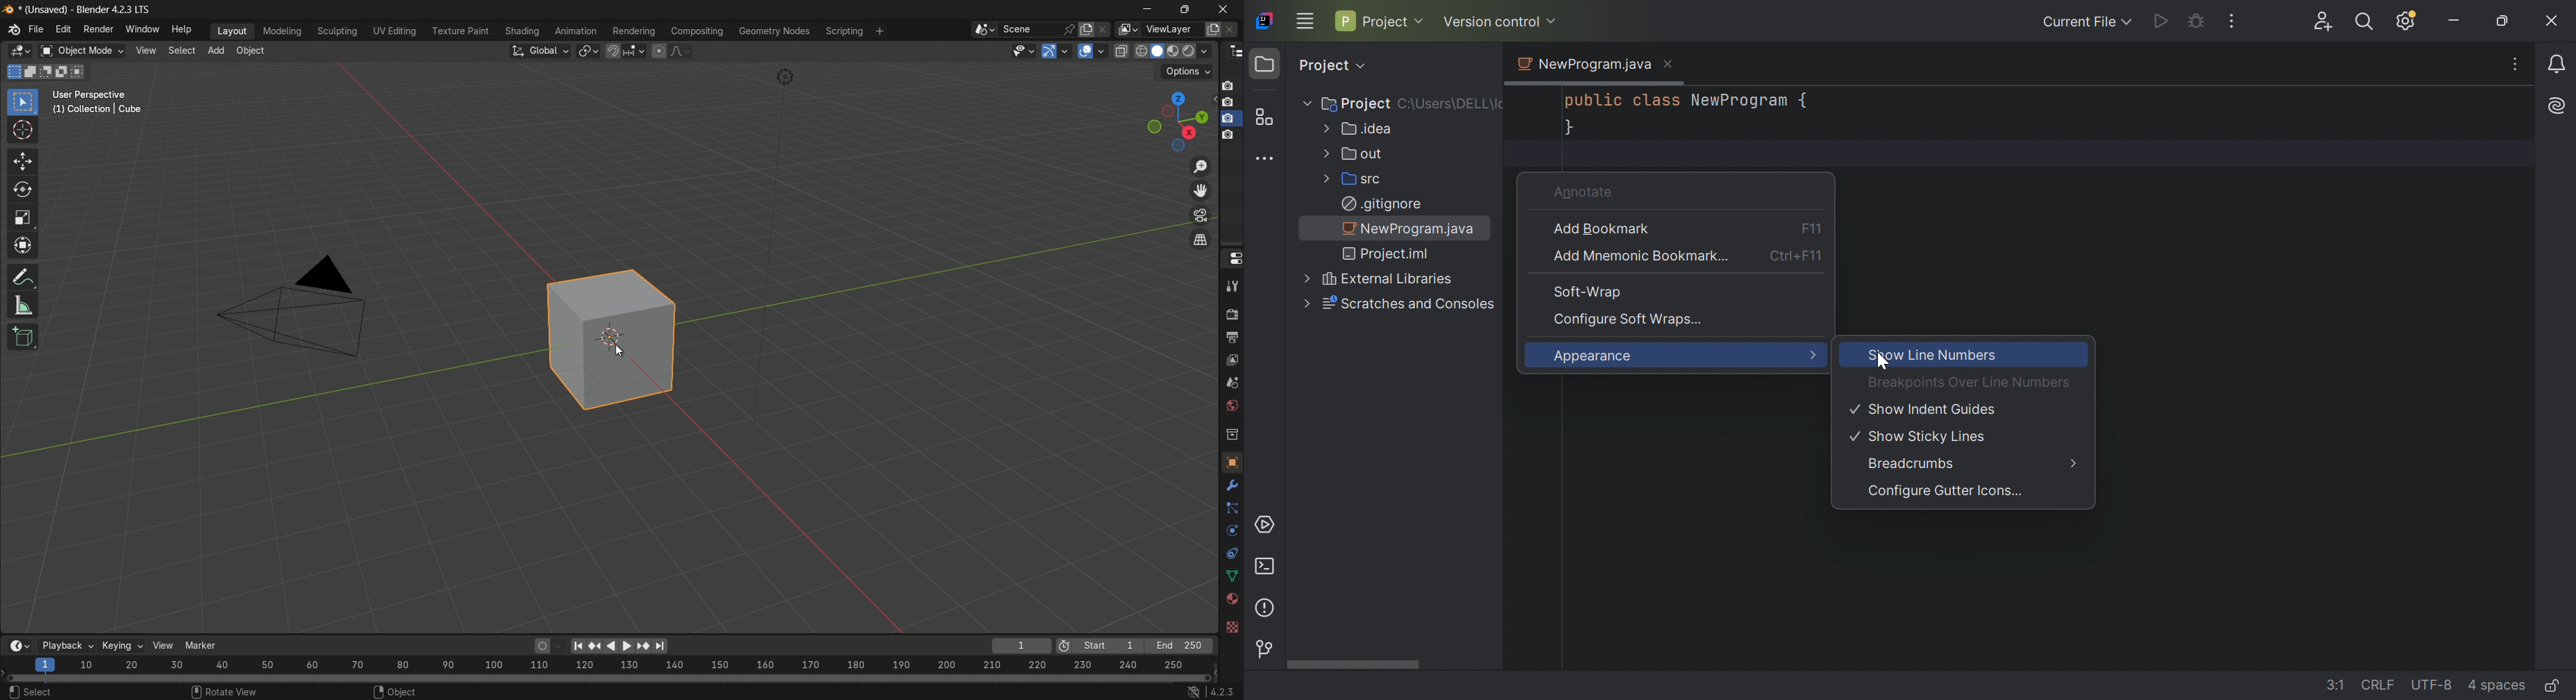 Image resolution: width=2576 pixels, height=700 pixels. What do you see at coordinates (696, 30) in the screenshot?
I see `compositing menu` at bounding box center [696, 30].